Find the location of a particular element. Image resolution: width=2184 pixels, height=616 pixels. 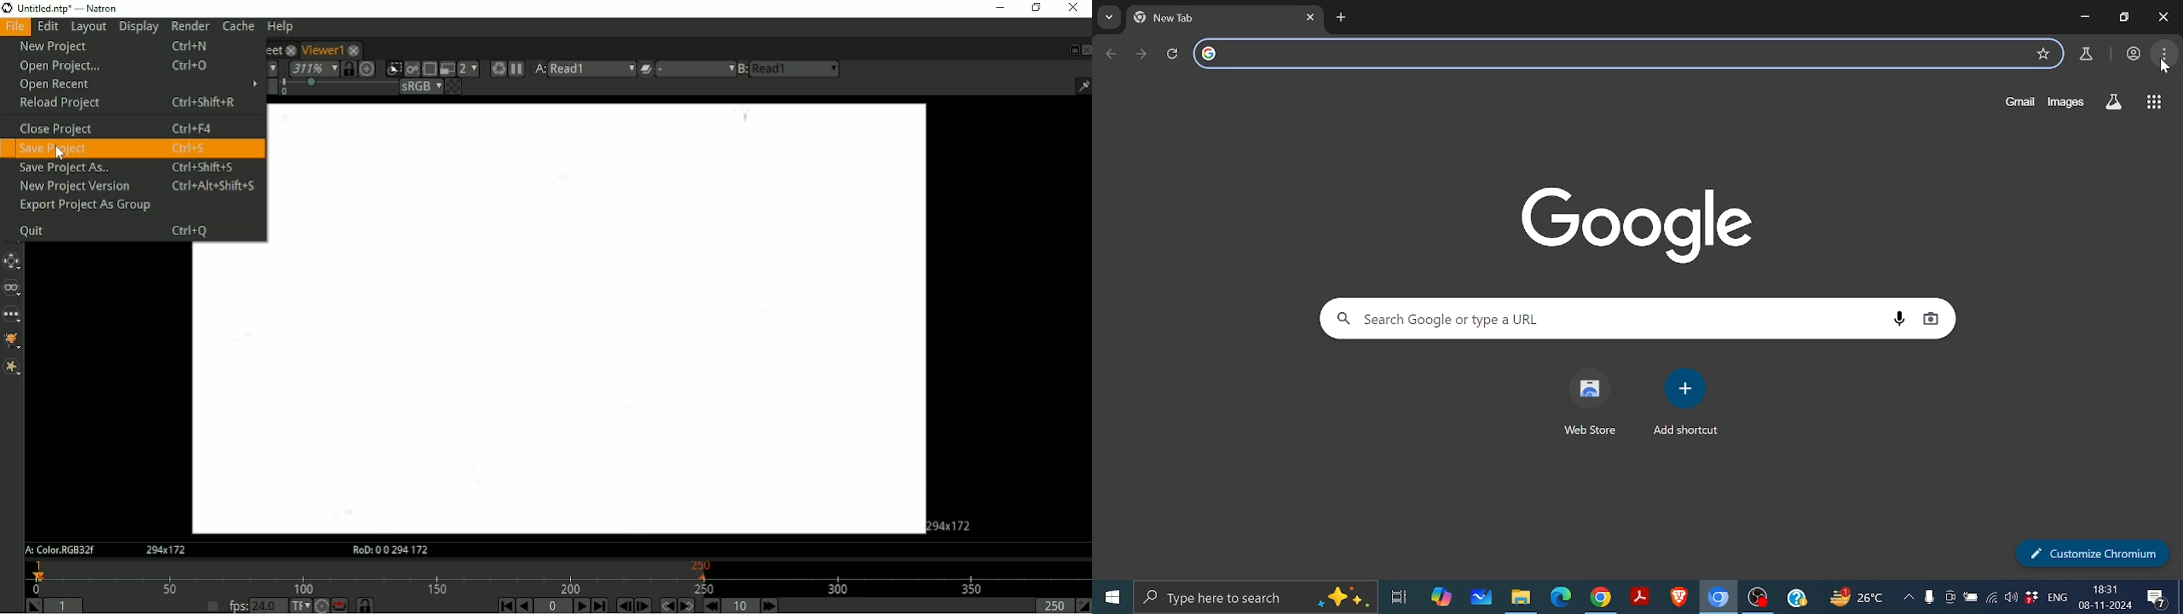

work is located at coordinates (2133, 52).